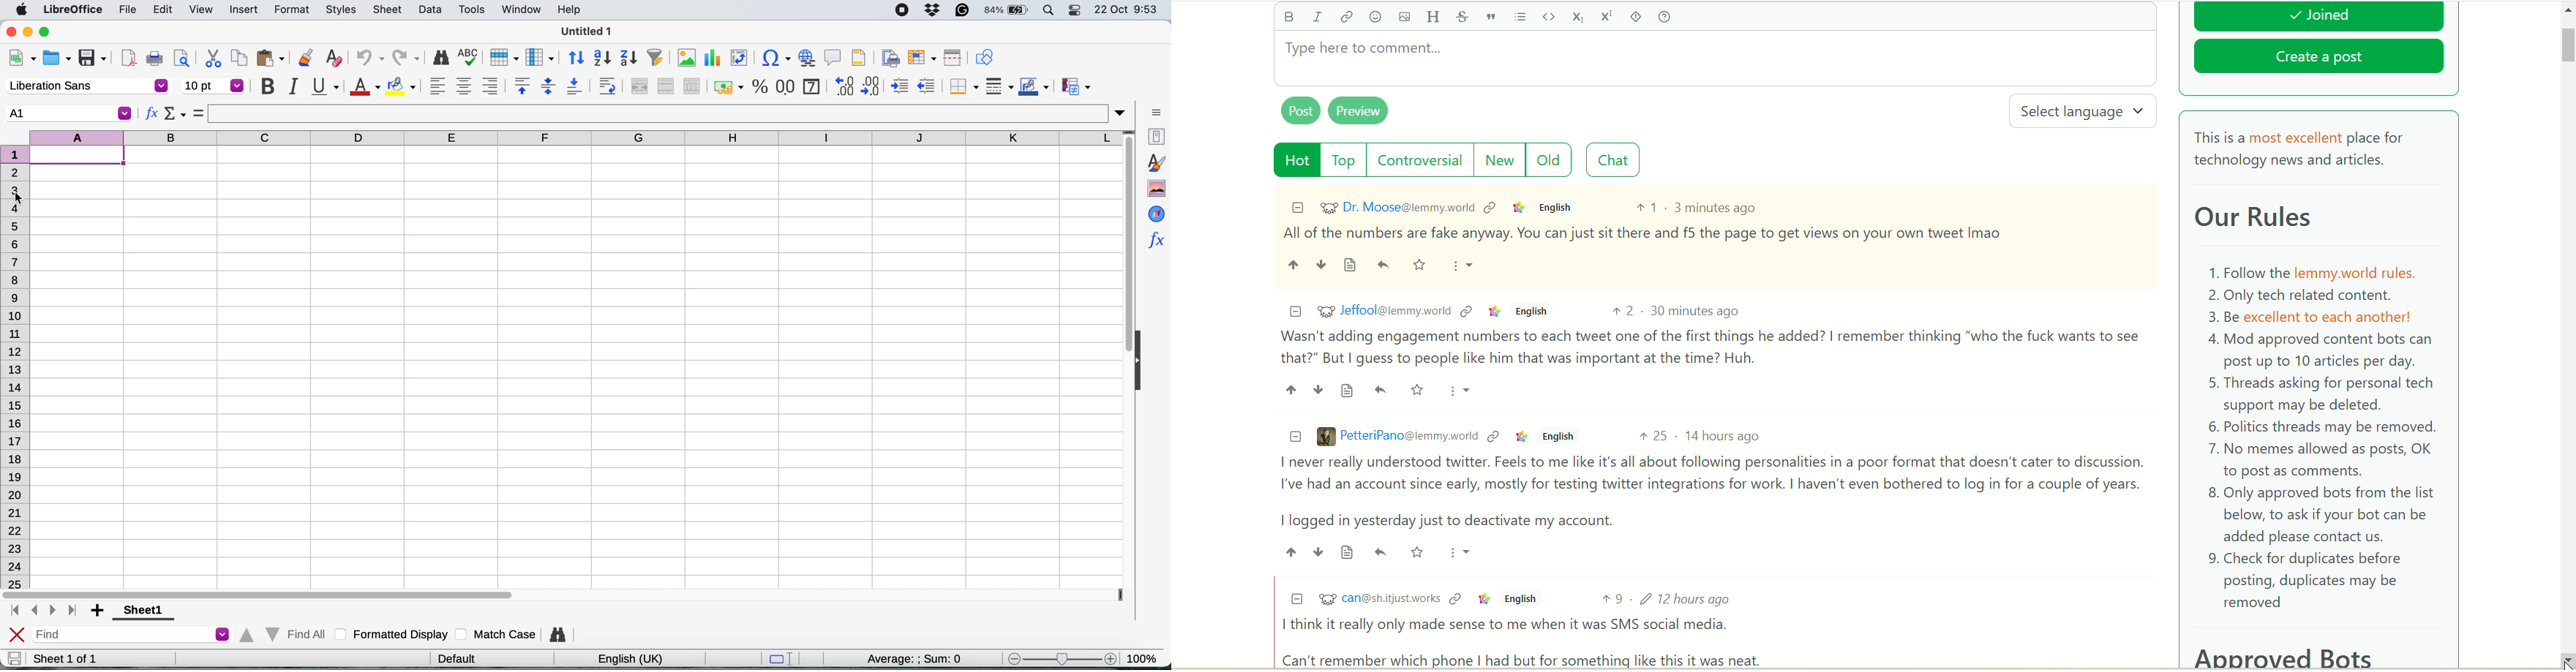 The width and height of the screenshot is (2576, 672). Describe the element at coordinates (1494, 437) in the screenshot. I see `Link` at that location.